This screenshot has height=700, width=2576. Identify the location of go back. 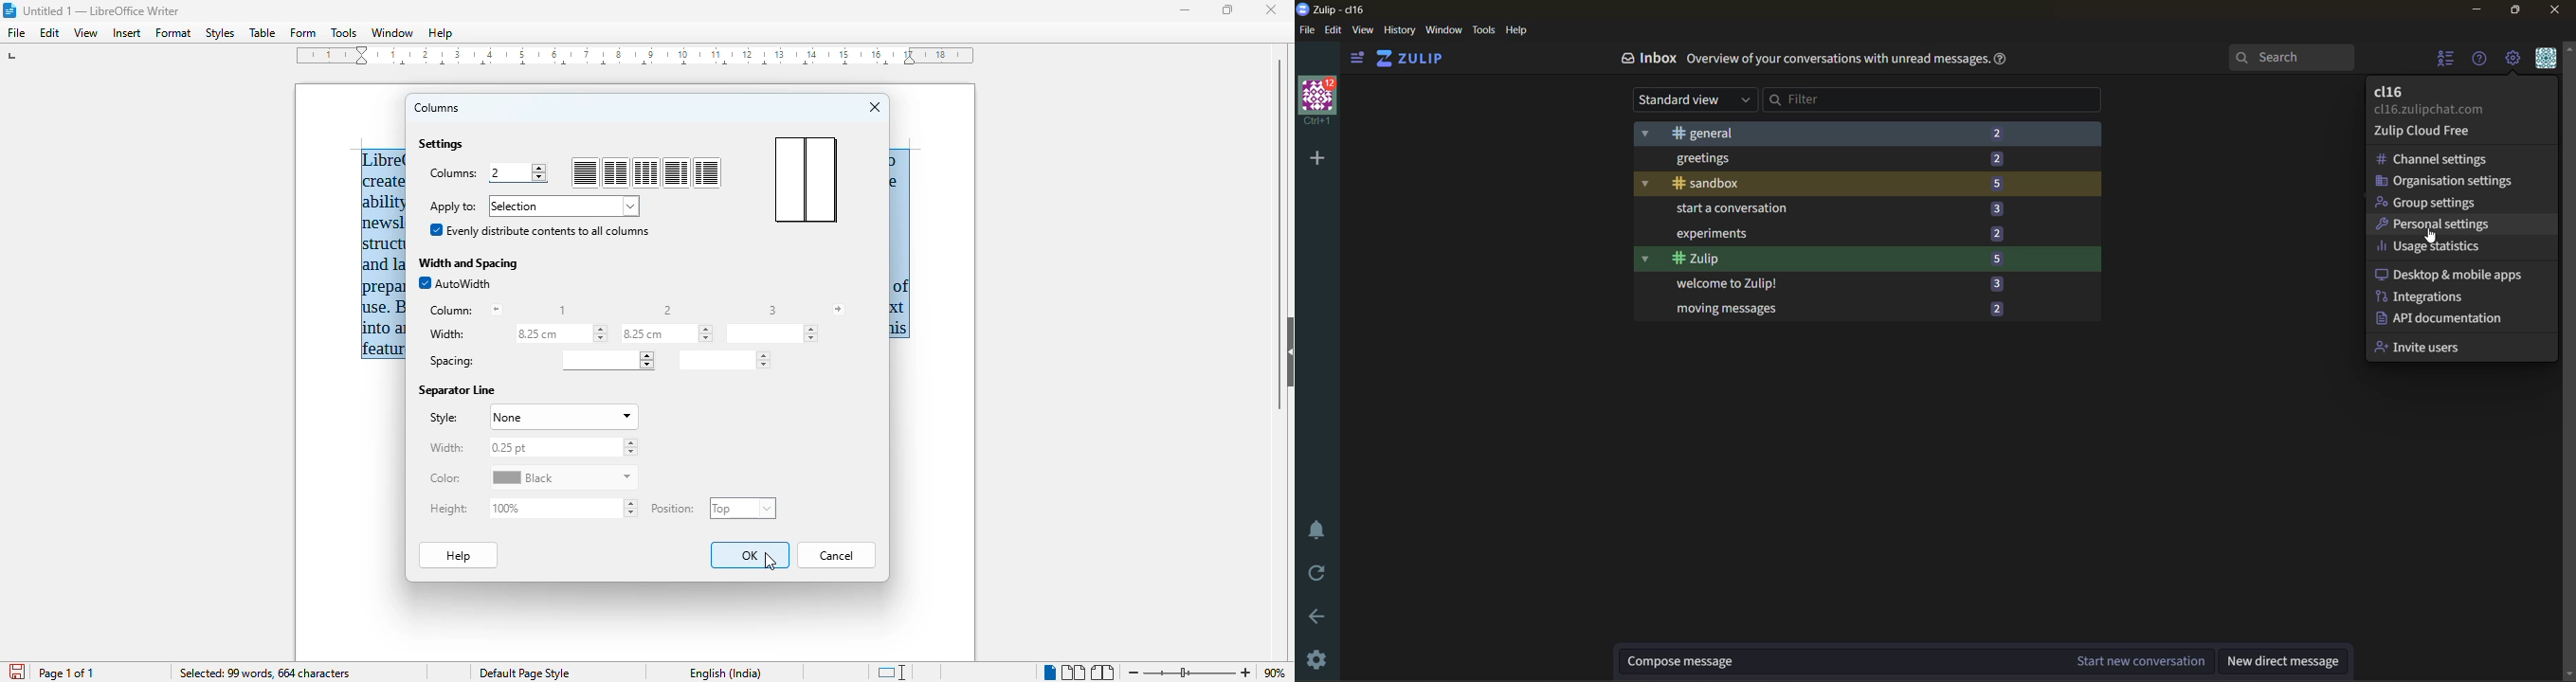
(1321, 617).